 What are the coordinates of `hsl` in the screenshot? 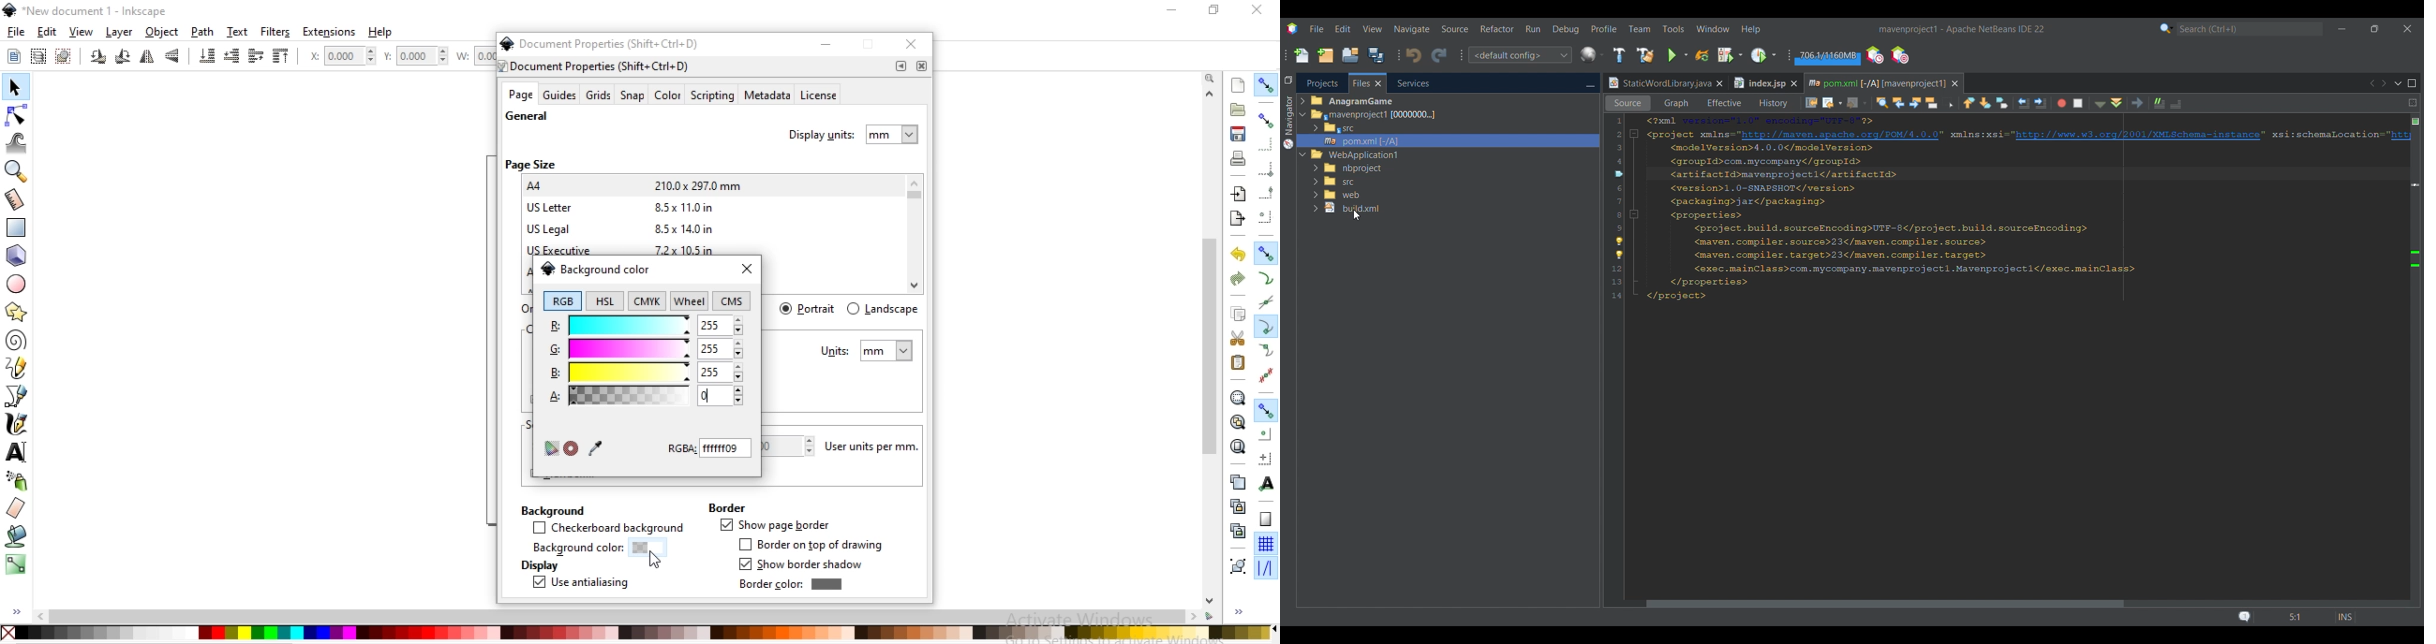 It's located at (603, 301).